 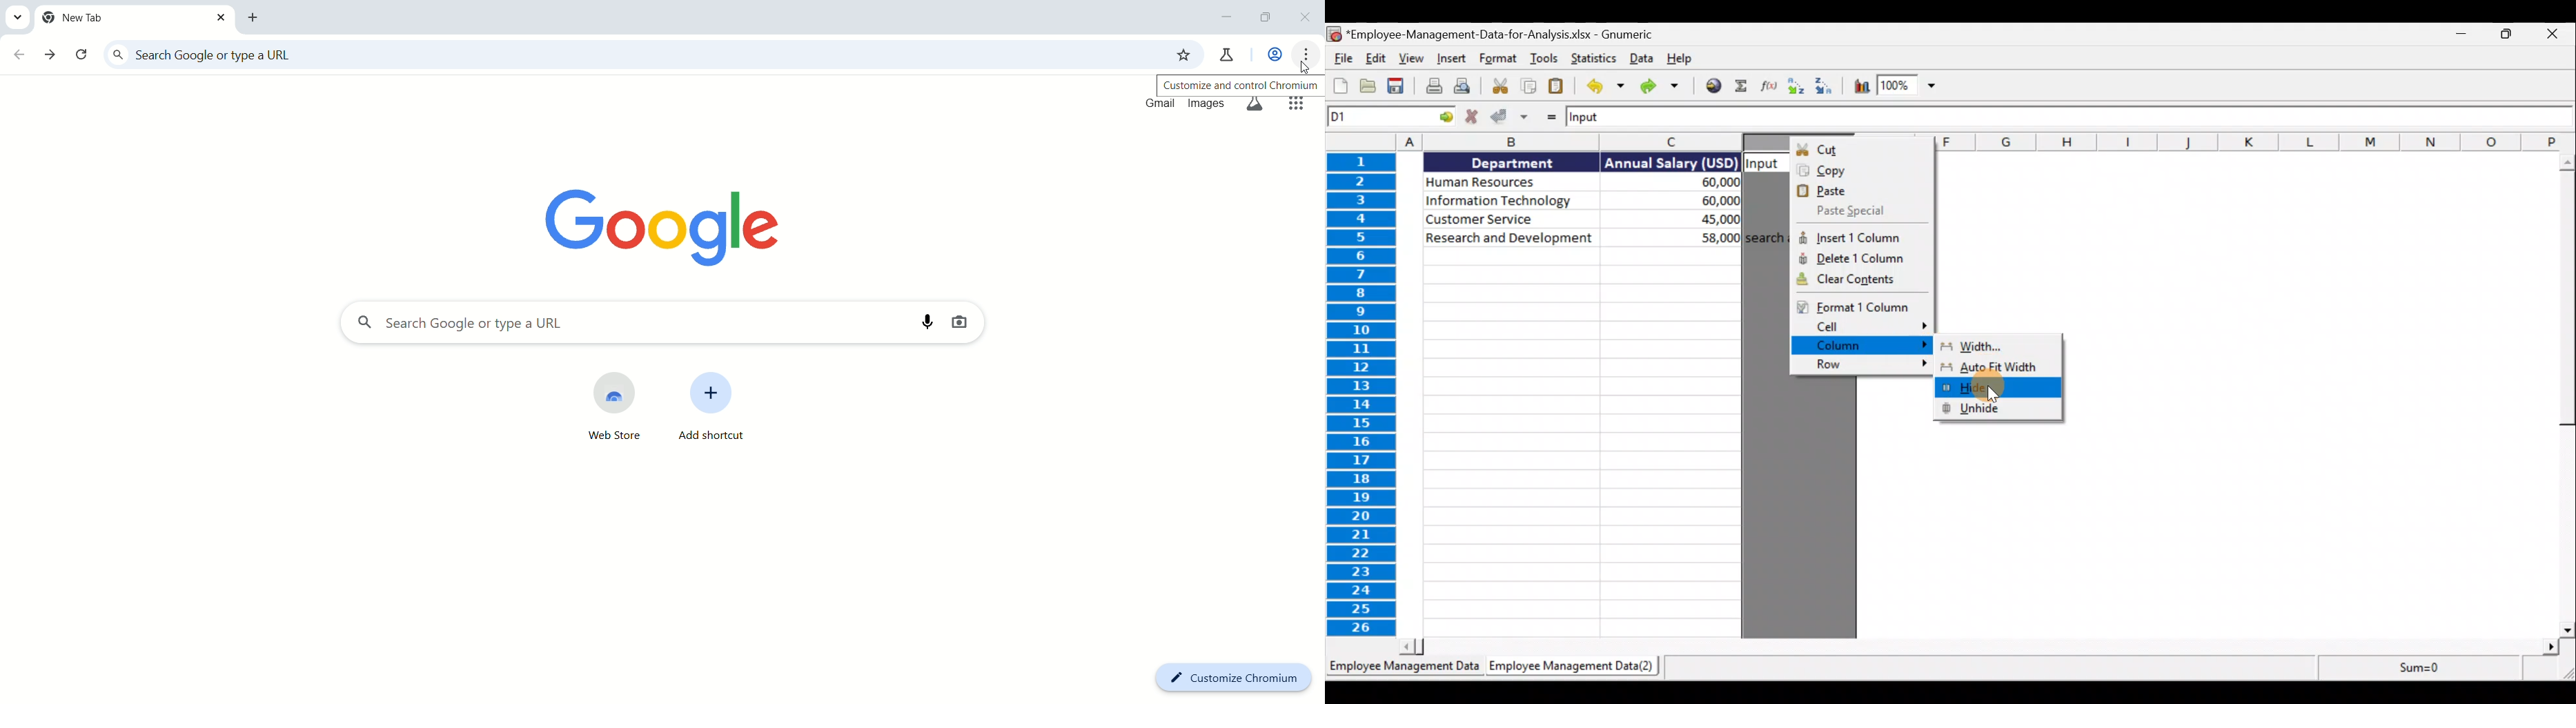 I want to click on Data, so click(x=1605, y=201).